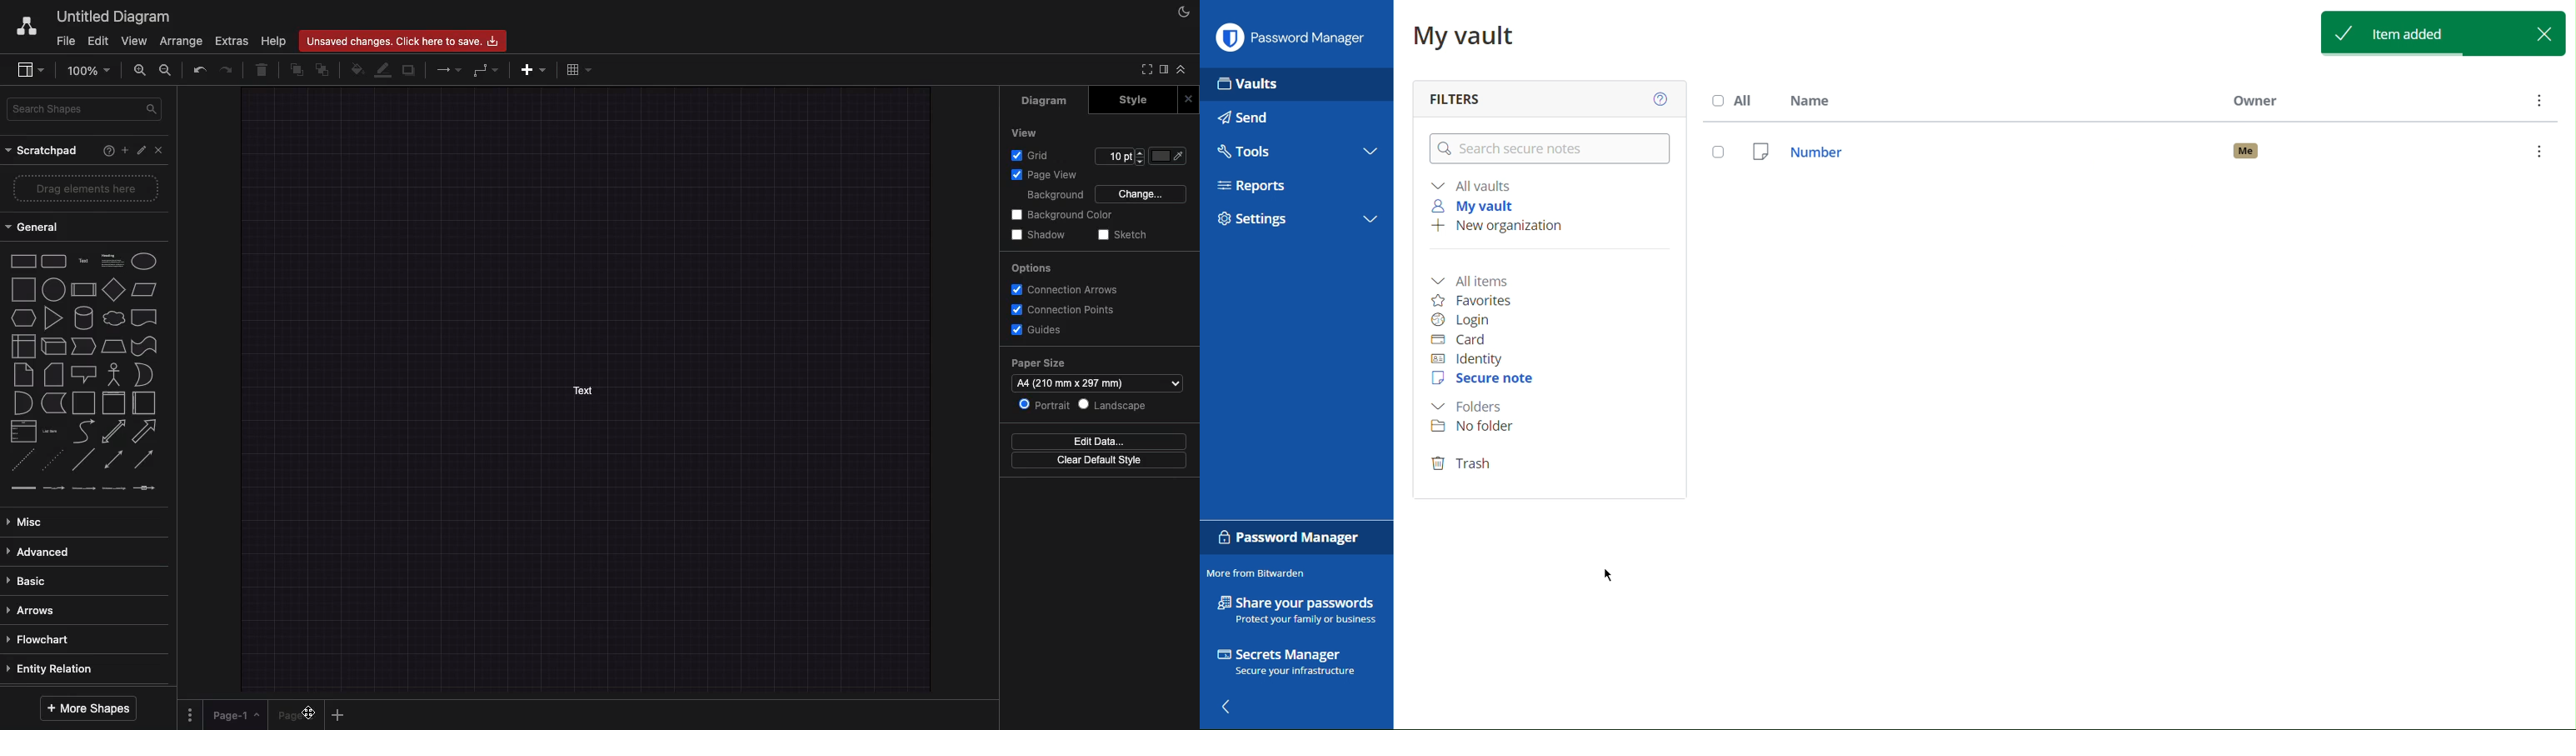 The height and width of the screenshot is (756, 2576). Describe the element at coordinates (1126, 235) in the screenshot. I see `Sketch` at that location.